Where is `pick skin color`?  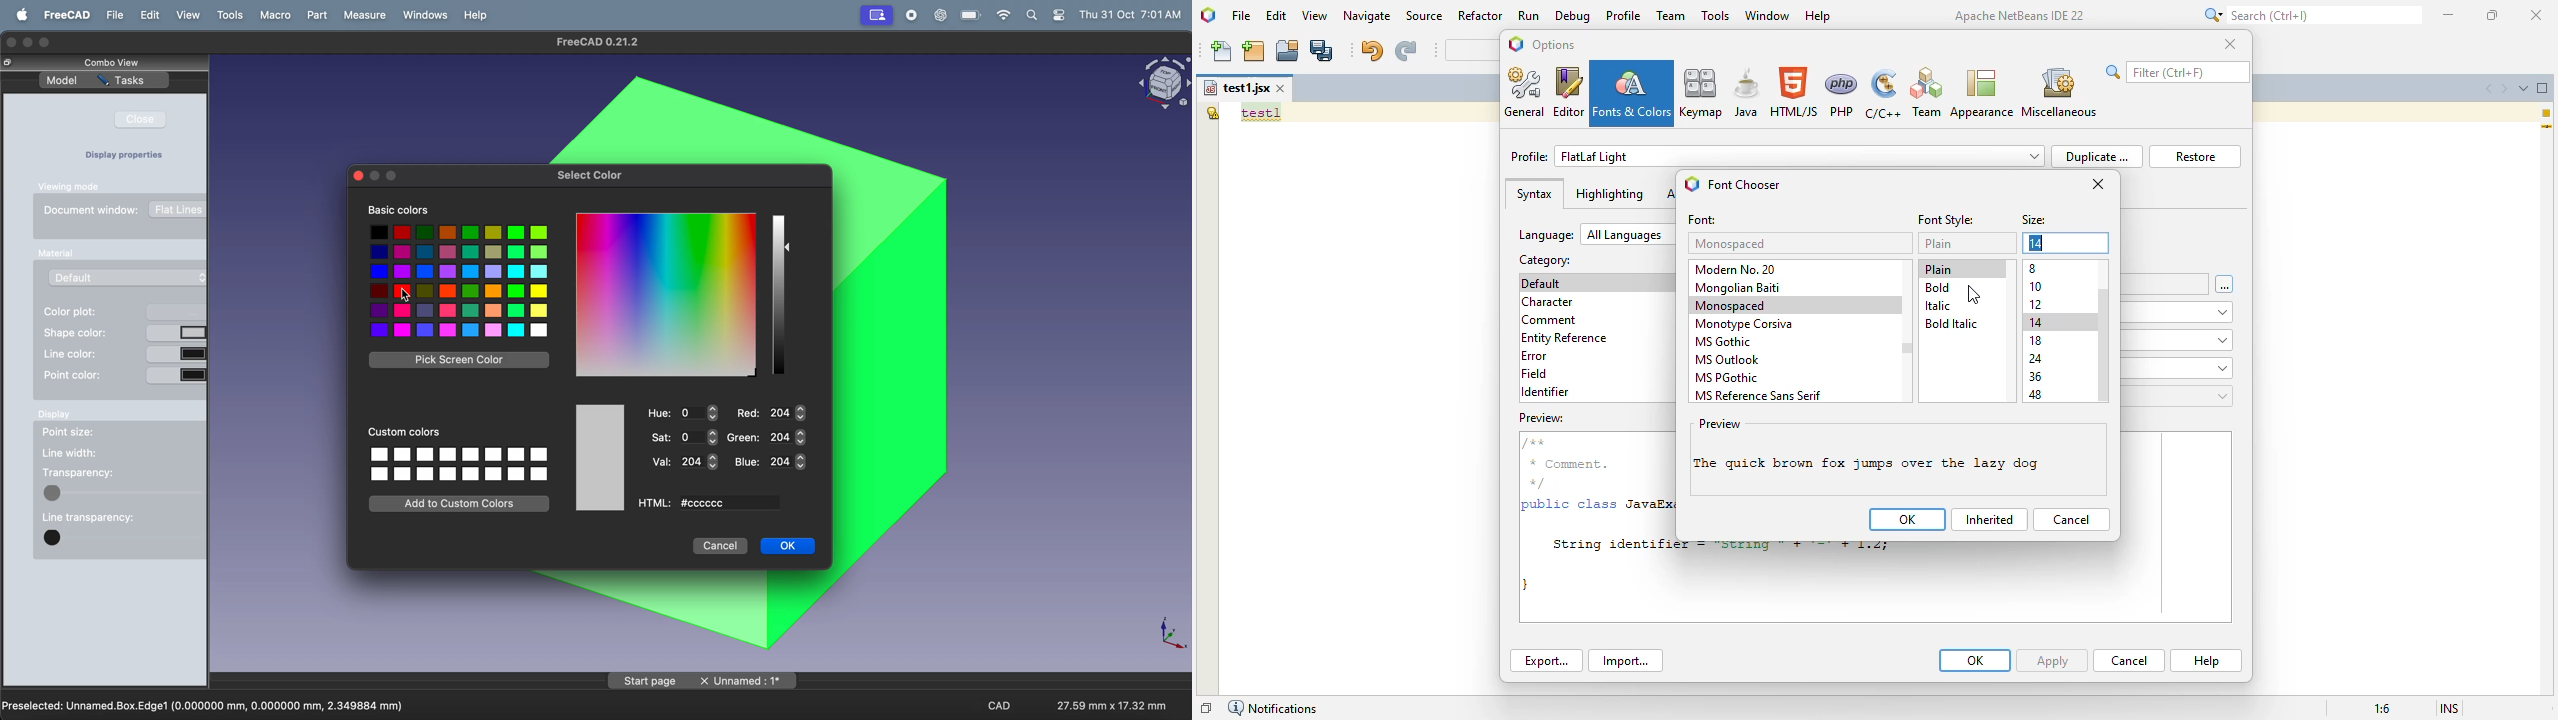
pick skin color is located at coordinates (460, 360).